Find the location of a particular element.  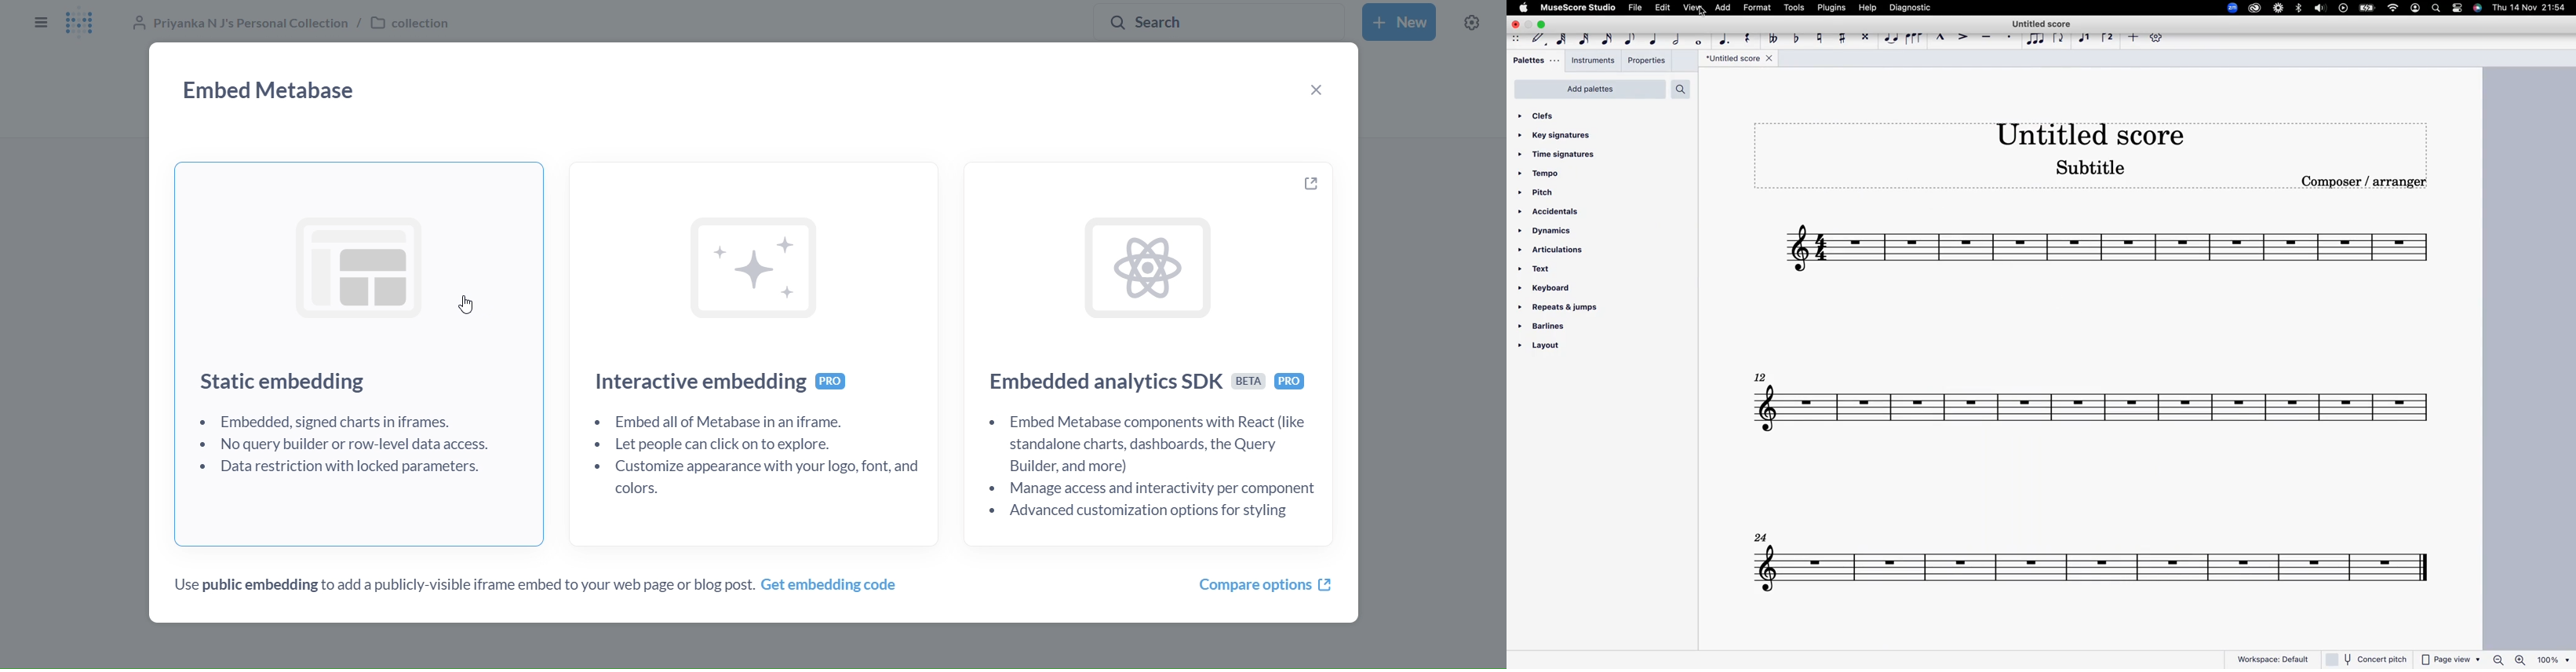

profile is located at coordinates (2416, 7).